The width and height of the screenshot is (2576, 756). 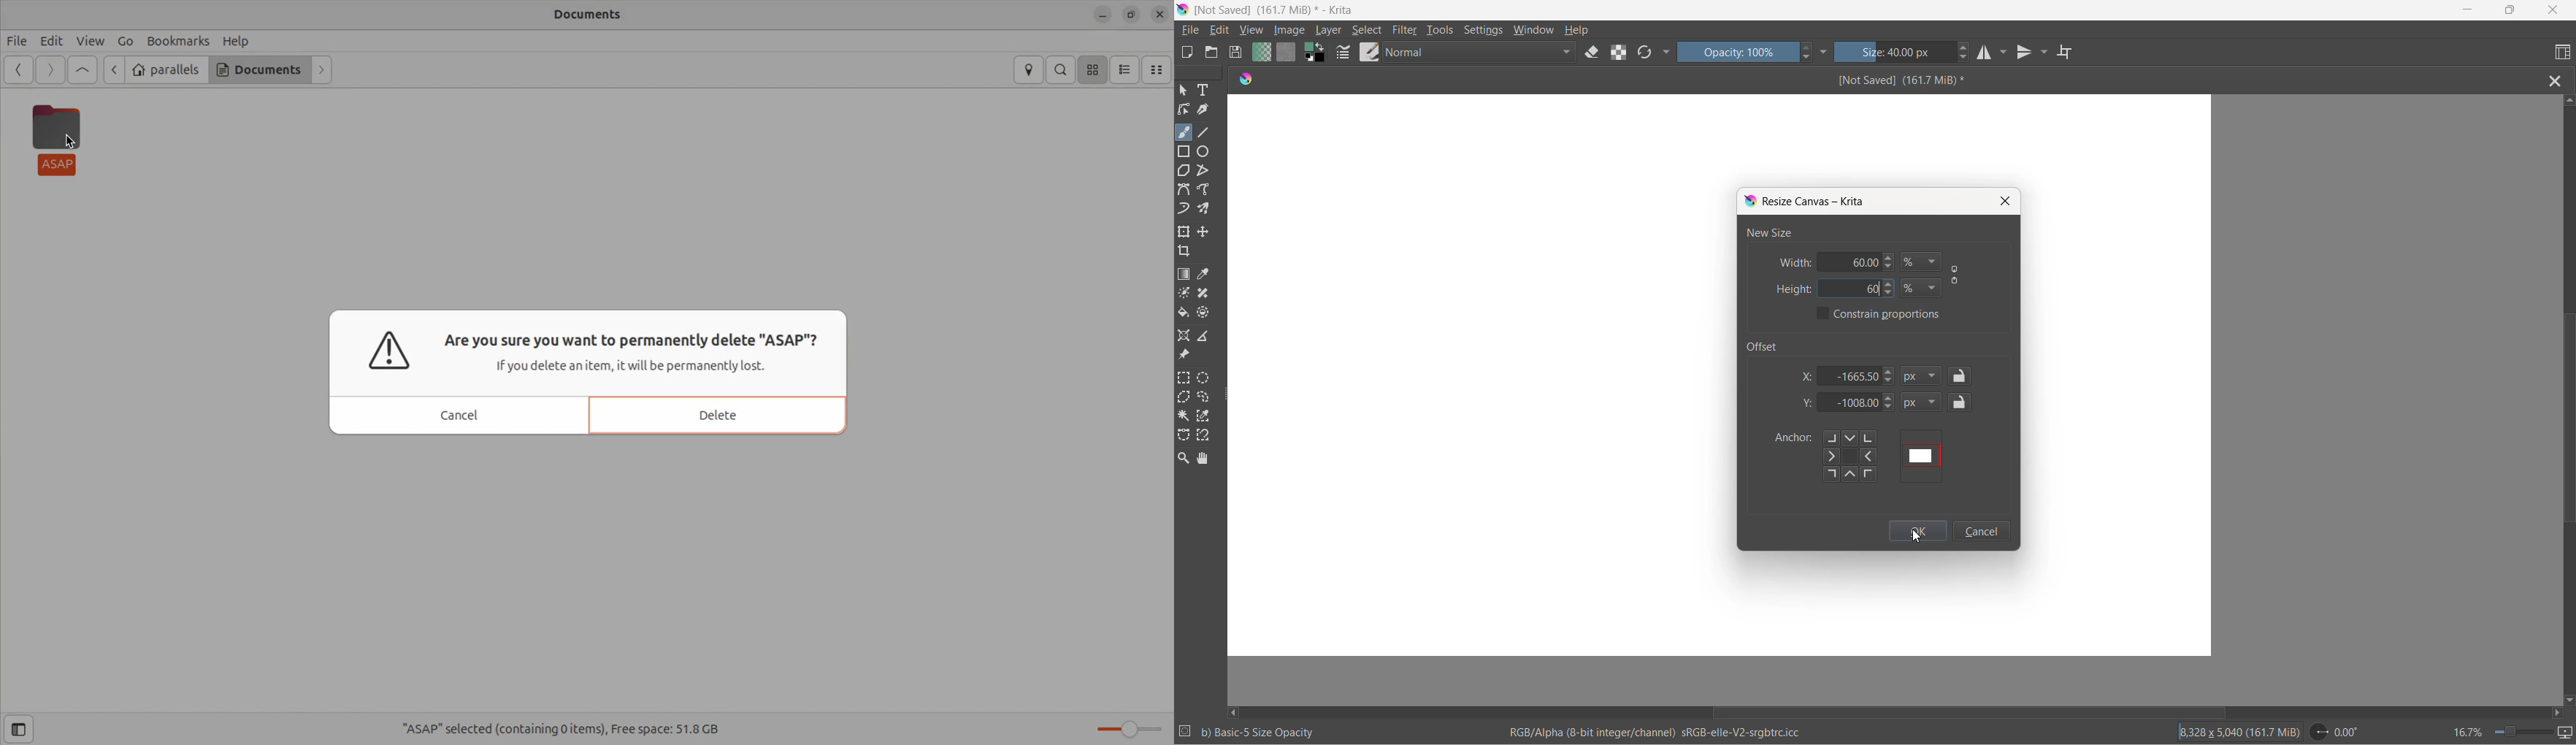 I want to click on offset x-axis value box, so click(x=1852, y=375).